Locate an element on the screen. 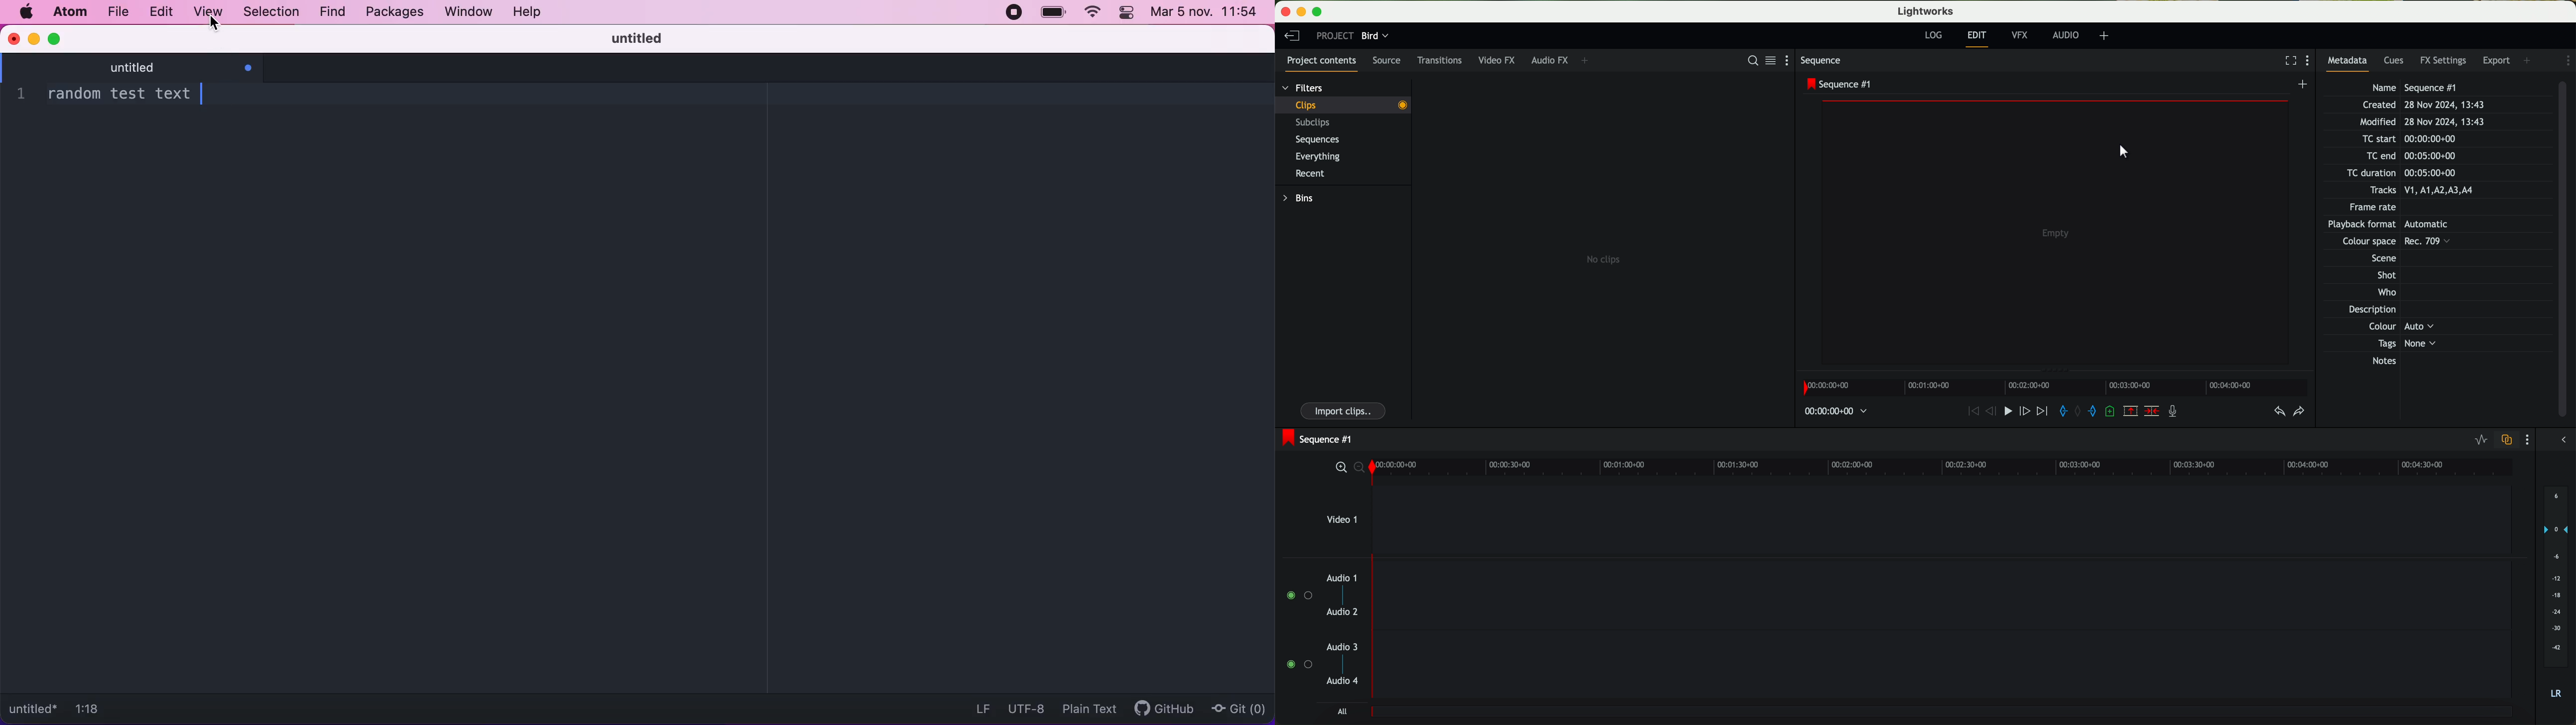 This screenshot has height=728, width=2576. Created is located at coordinates (2448, 104).